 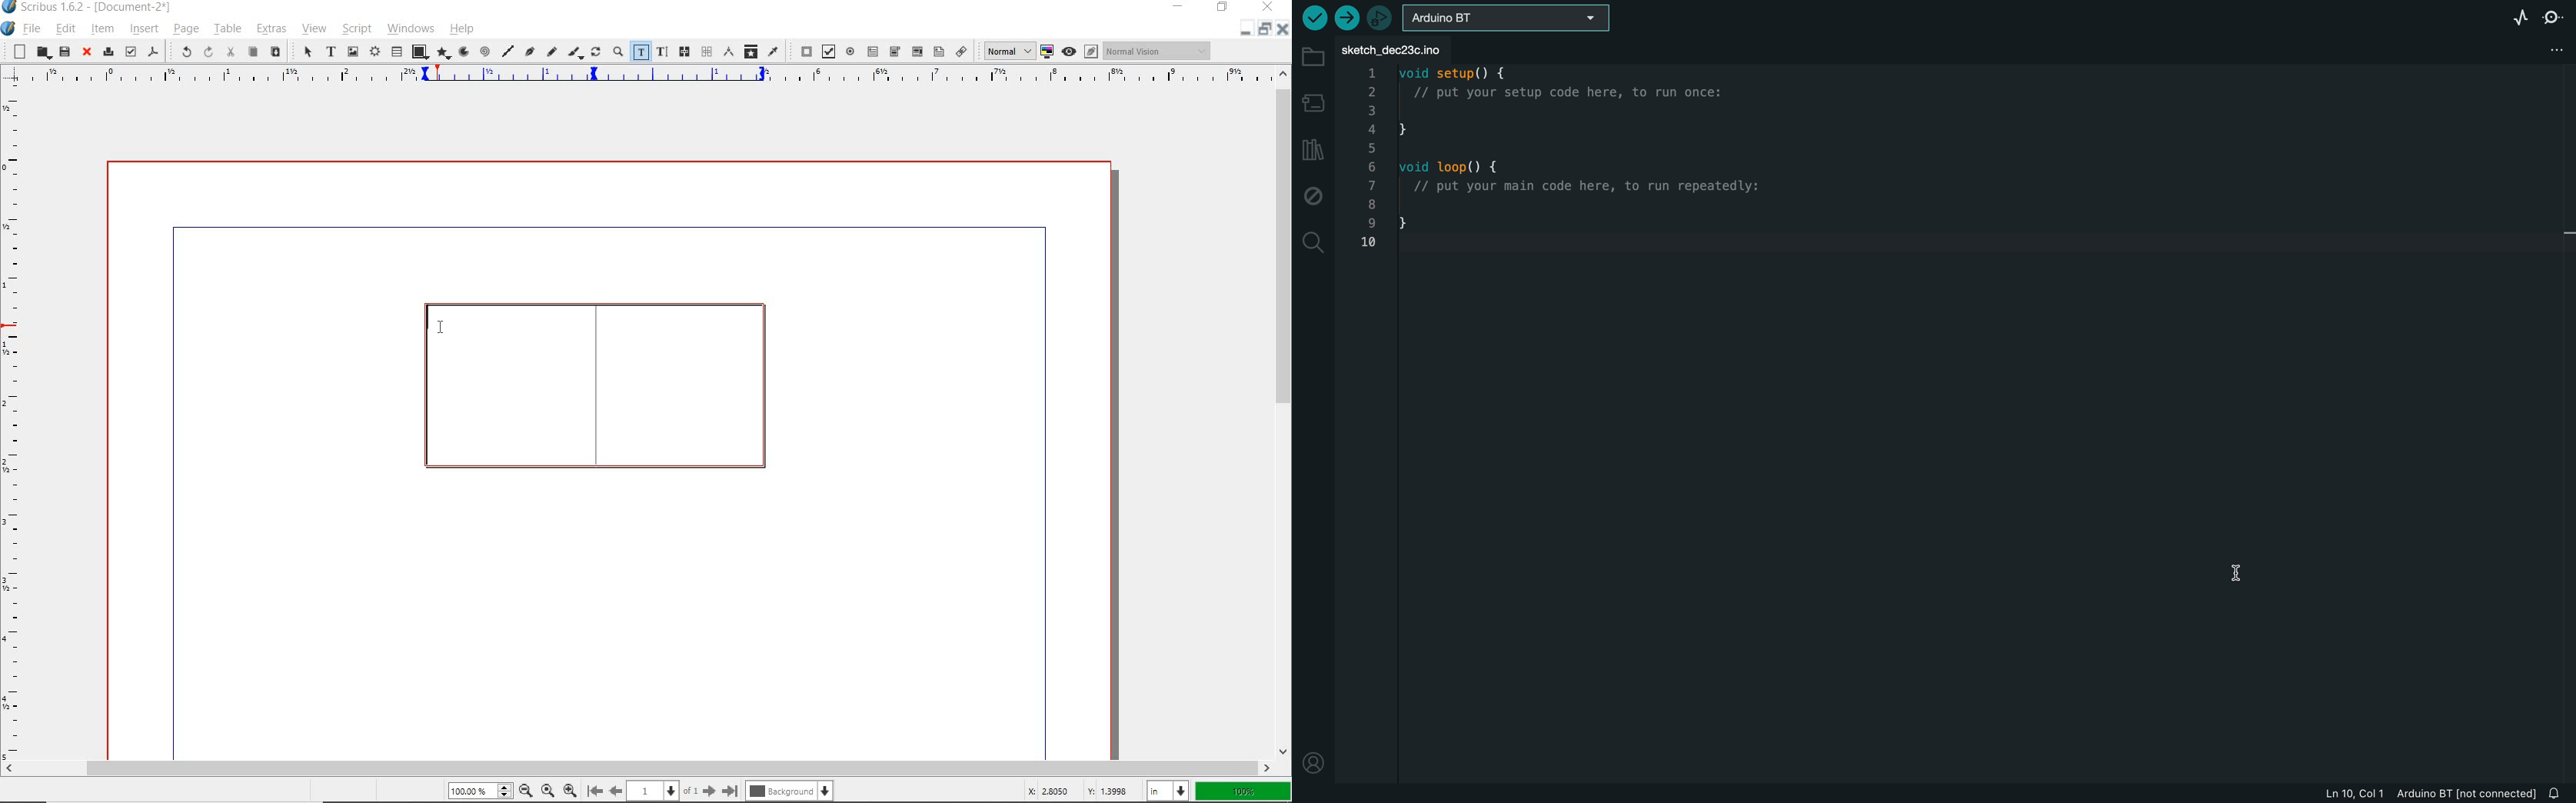 What do you see at coordinates (774, 52) in the screenshot?
I see `eye dropper` at bounding box center [774, 52].